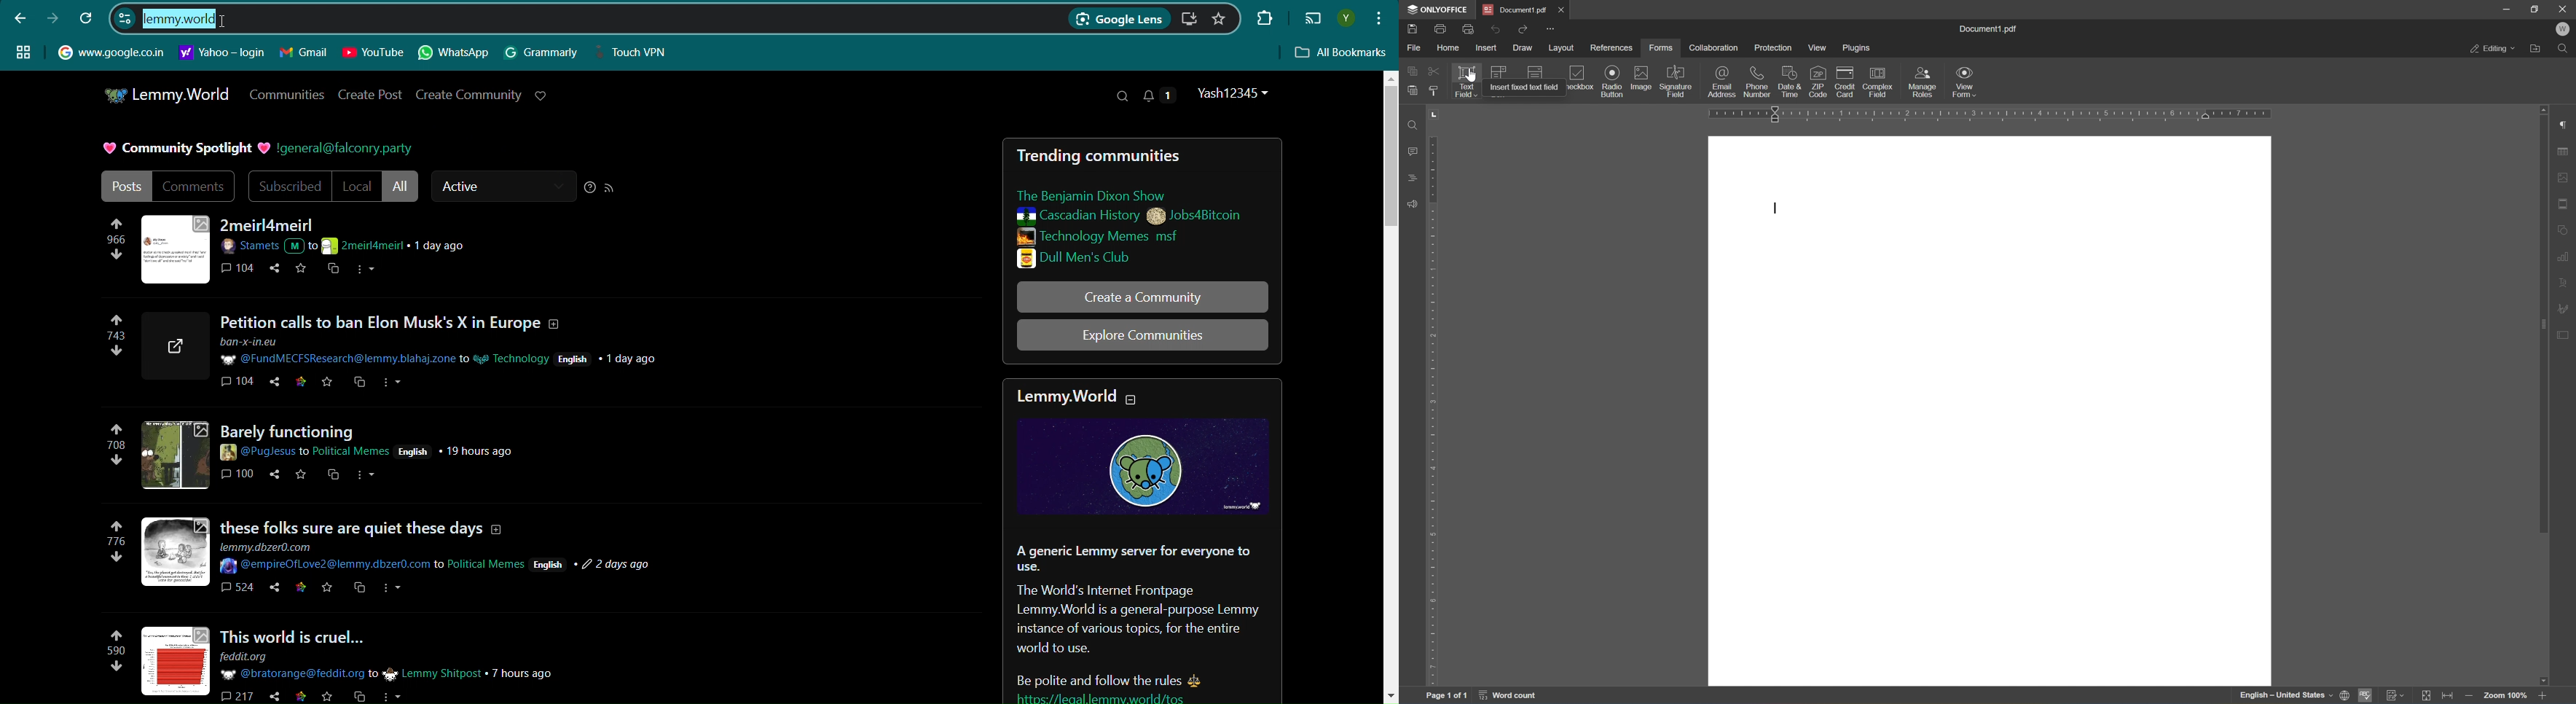 The width and height of the screenshot is (2576, 728). Describe the element at coordinates (2563, 30) in the screenshot. I see `welcome` at that location.